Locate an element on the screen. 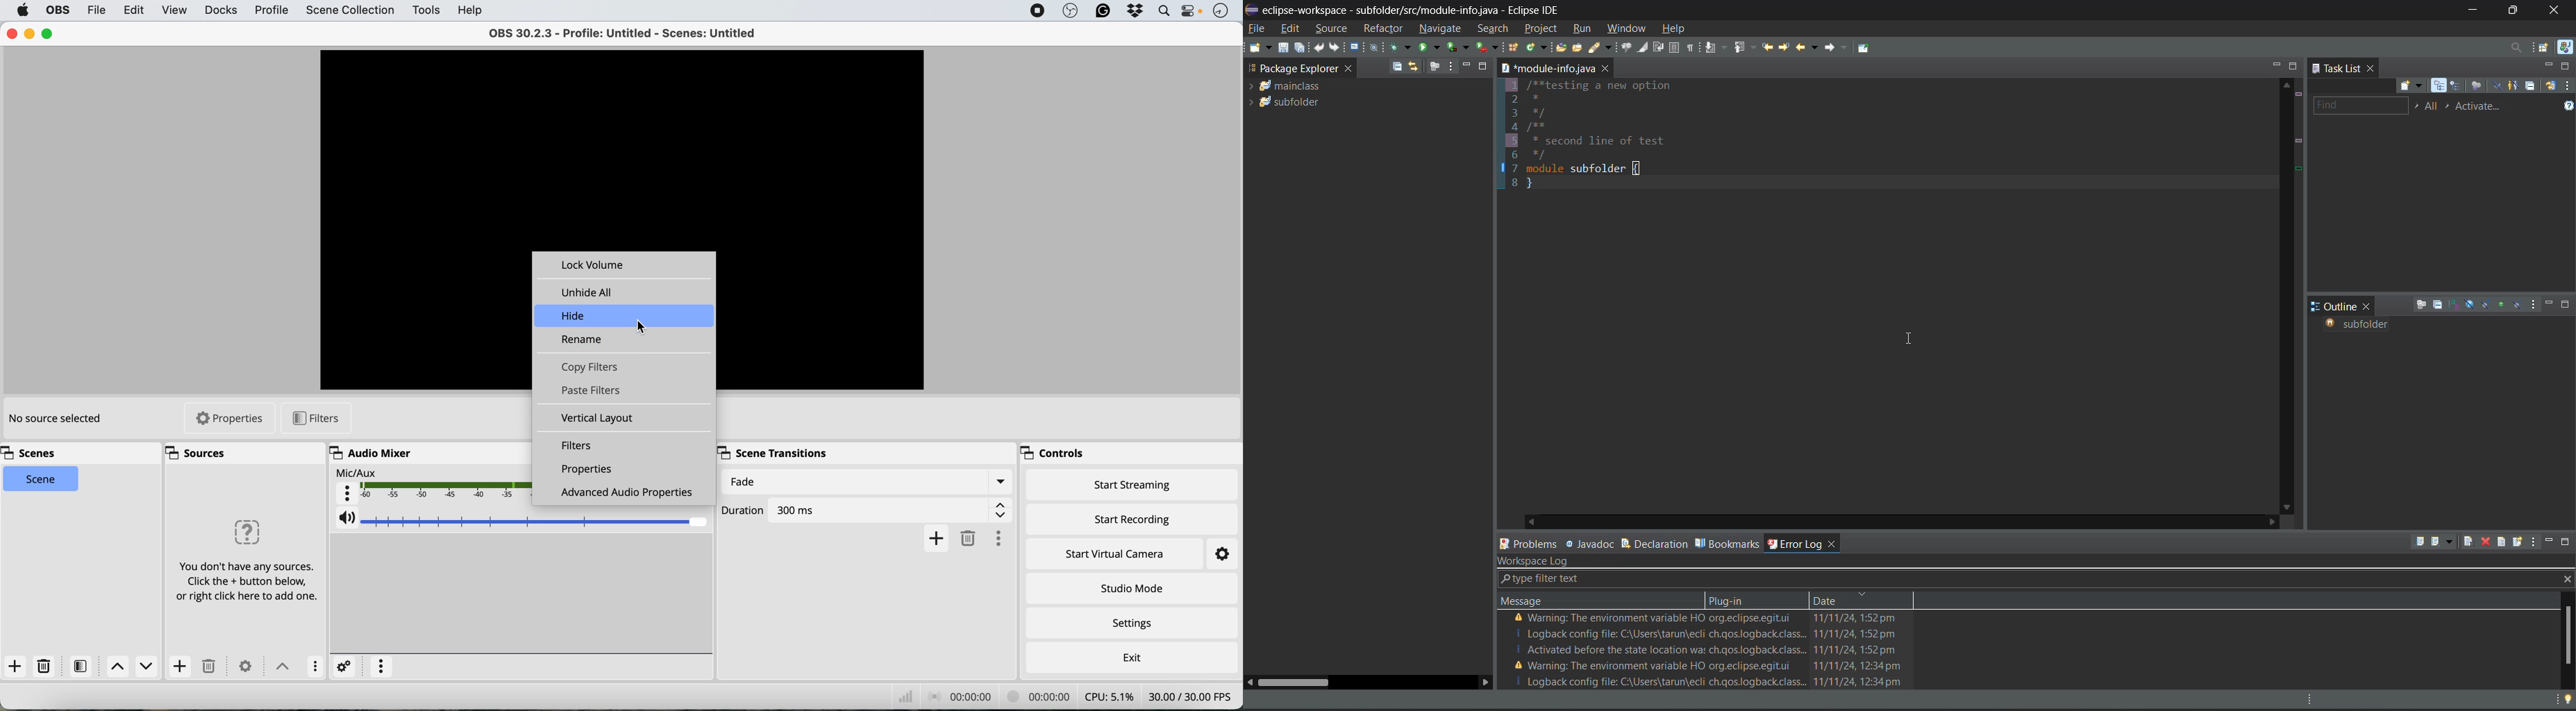 The width and height of the screenshot is (2576, 728). more options is located at coordinates (315, 667).